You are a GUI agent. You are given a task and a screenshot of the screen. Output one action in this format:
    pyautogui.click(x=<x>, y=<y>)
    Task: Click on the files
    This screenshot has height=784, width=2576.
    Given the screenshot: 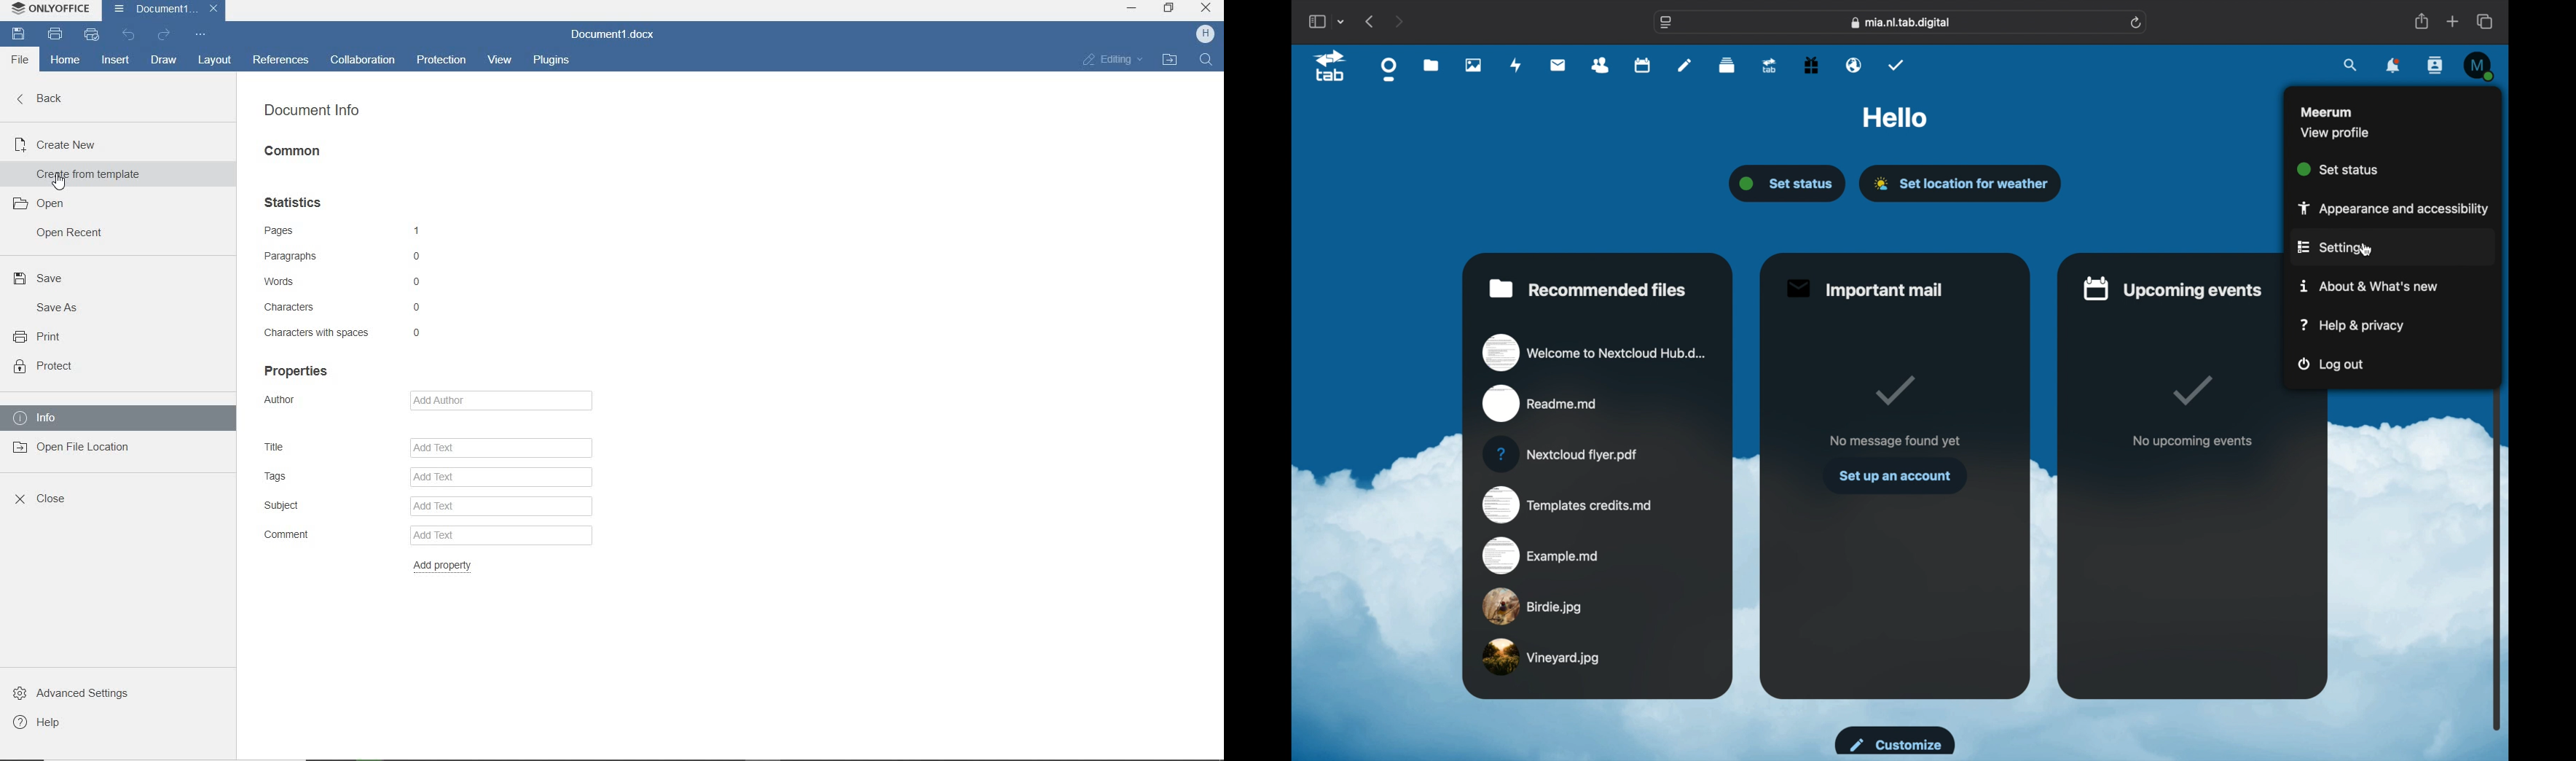 What is the action you would take?
    pyautogui.click(x=1432, y=66)
    